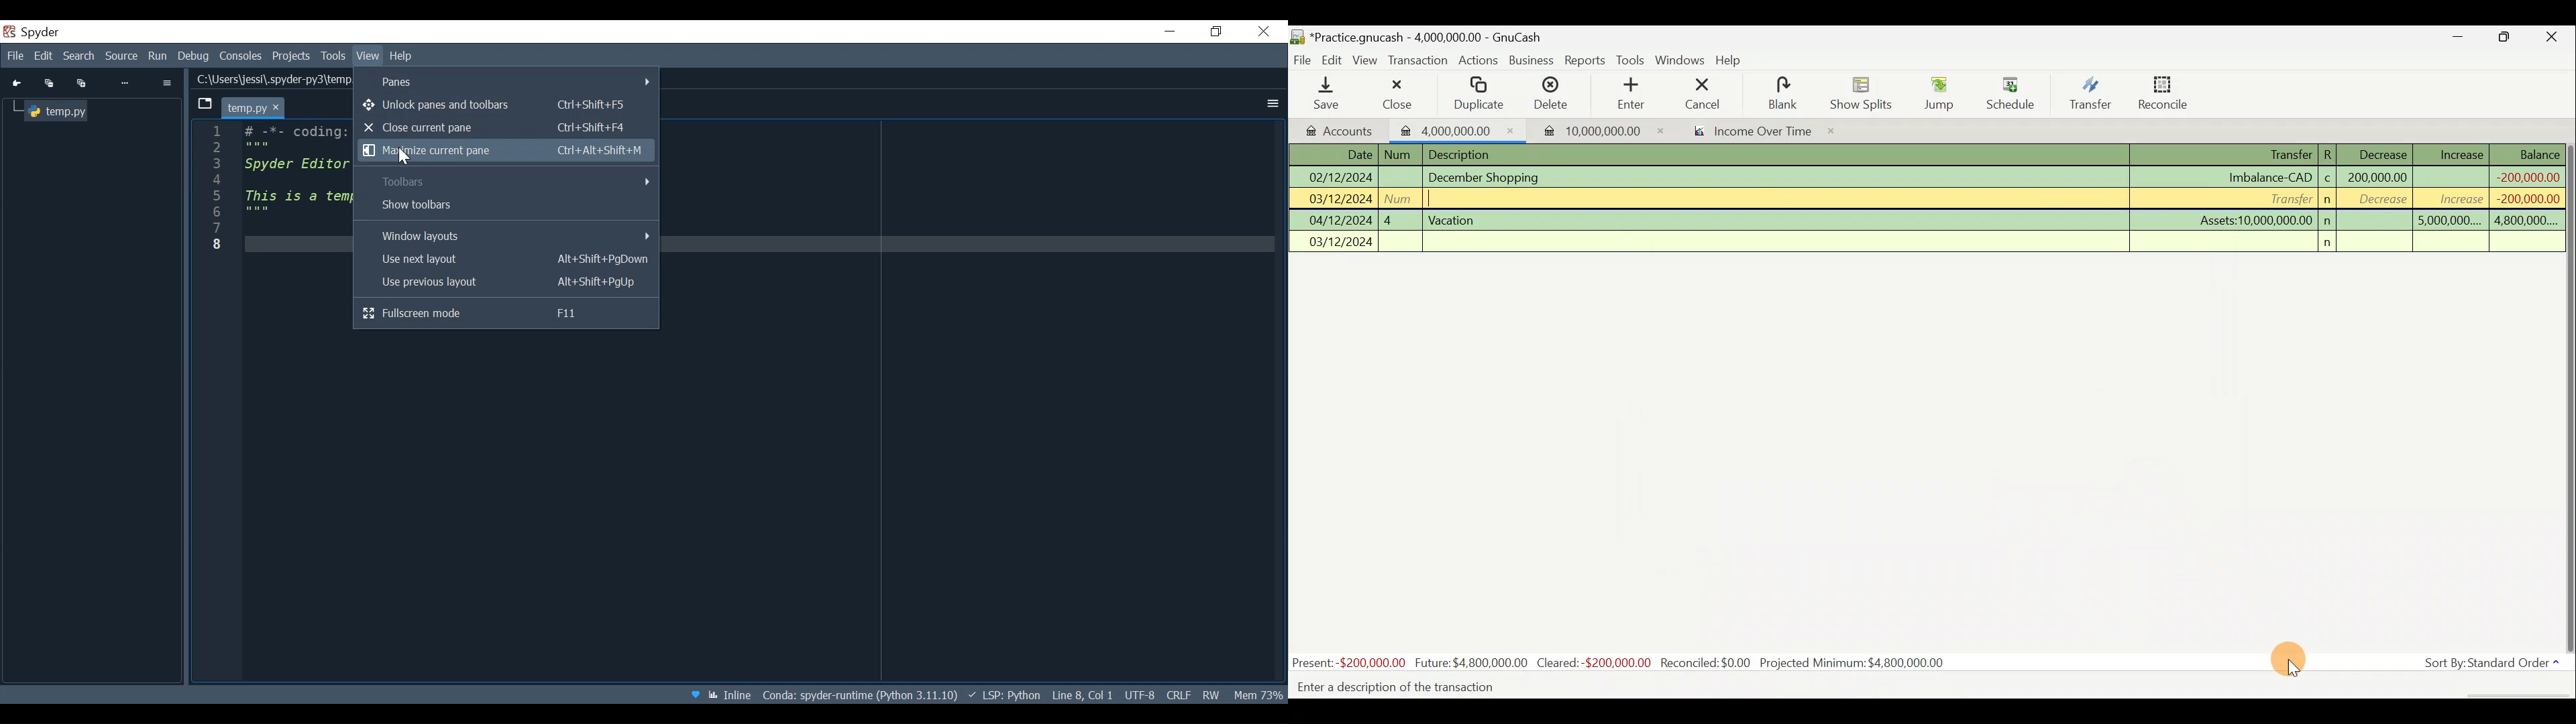  I want to click on Projects, so click(292, 56).